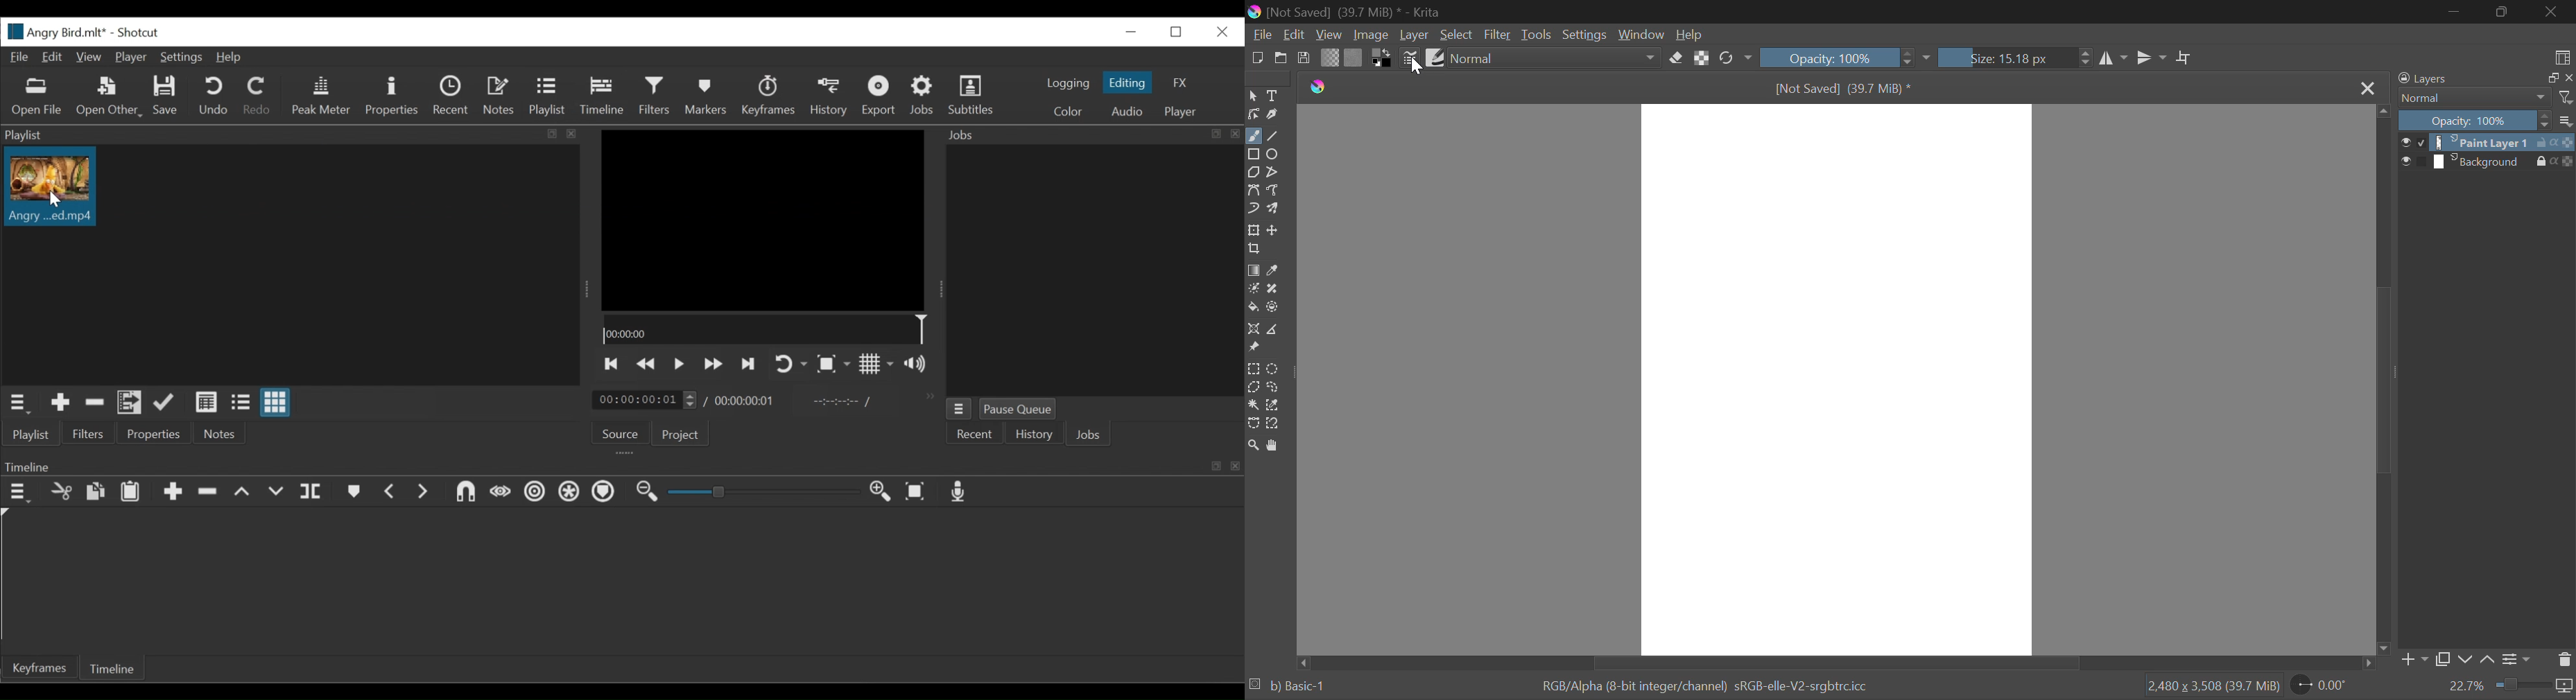 The image size is (2576, 700). Describe the element at coordinates (1253, 230) in the screenshot. I see `Transform a layer` at that location.